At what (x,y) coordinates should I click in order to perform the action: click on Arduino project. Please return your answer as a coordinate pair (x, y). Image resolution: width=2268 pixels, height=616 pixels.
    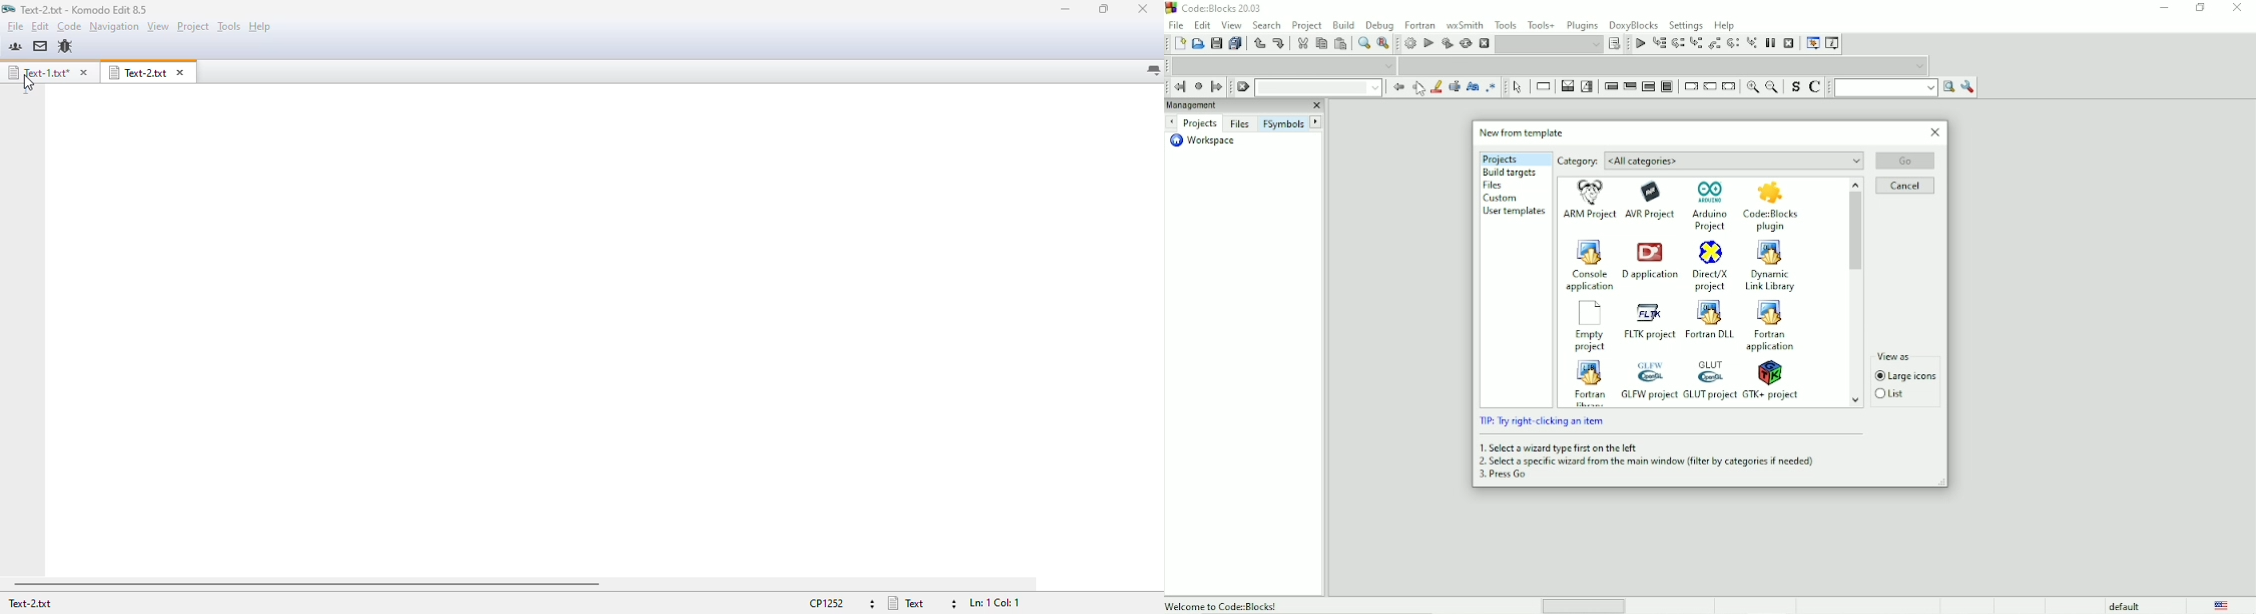
    Looking at the image, I should click on (1711, 205).